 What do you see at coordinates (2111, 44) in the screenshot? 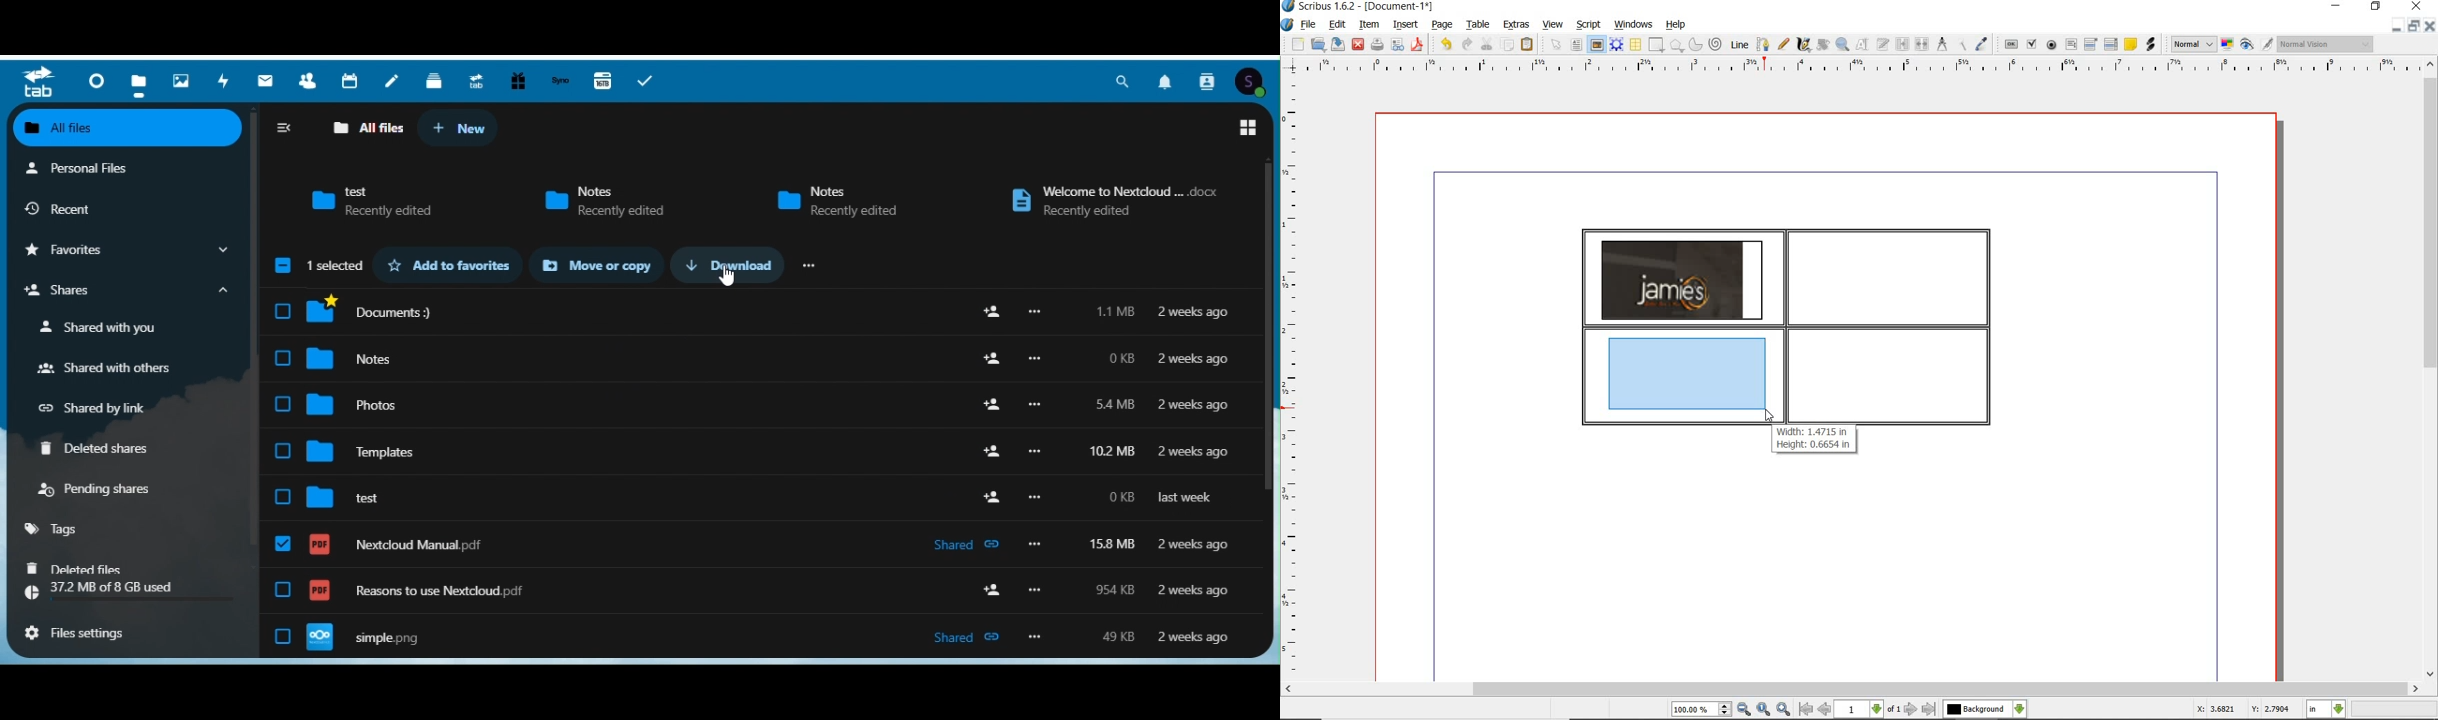
I see `PDF List Box` at bounding box center [2111, 44].